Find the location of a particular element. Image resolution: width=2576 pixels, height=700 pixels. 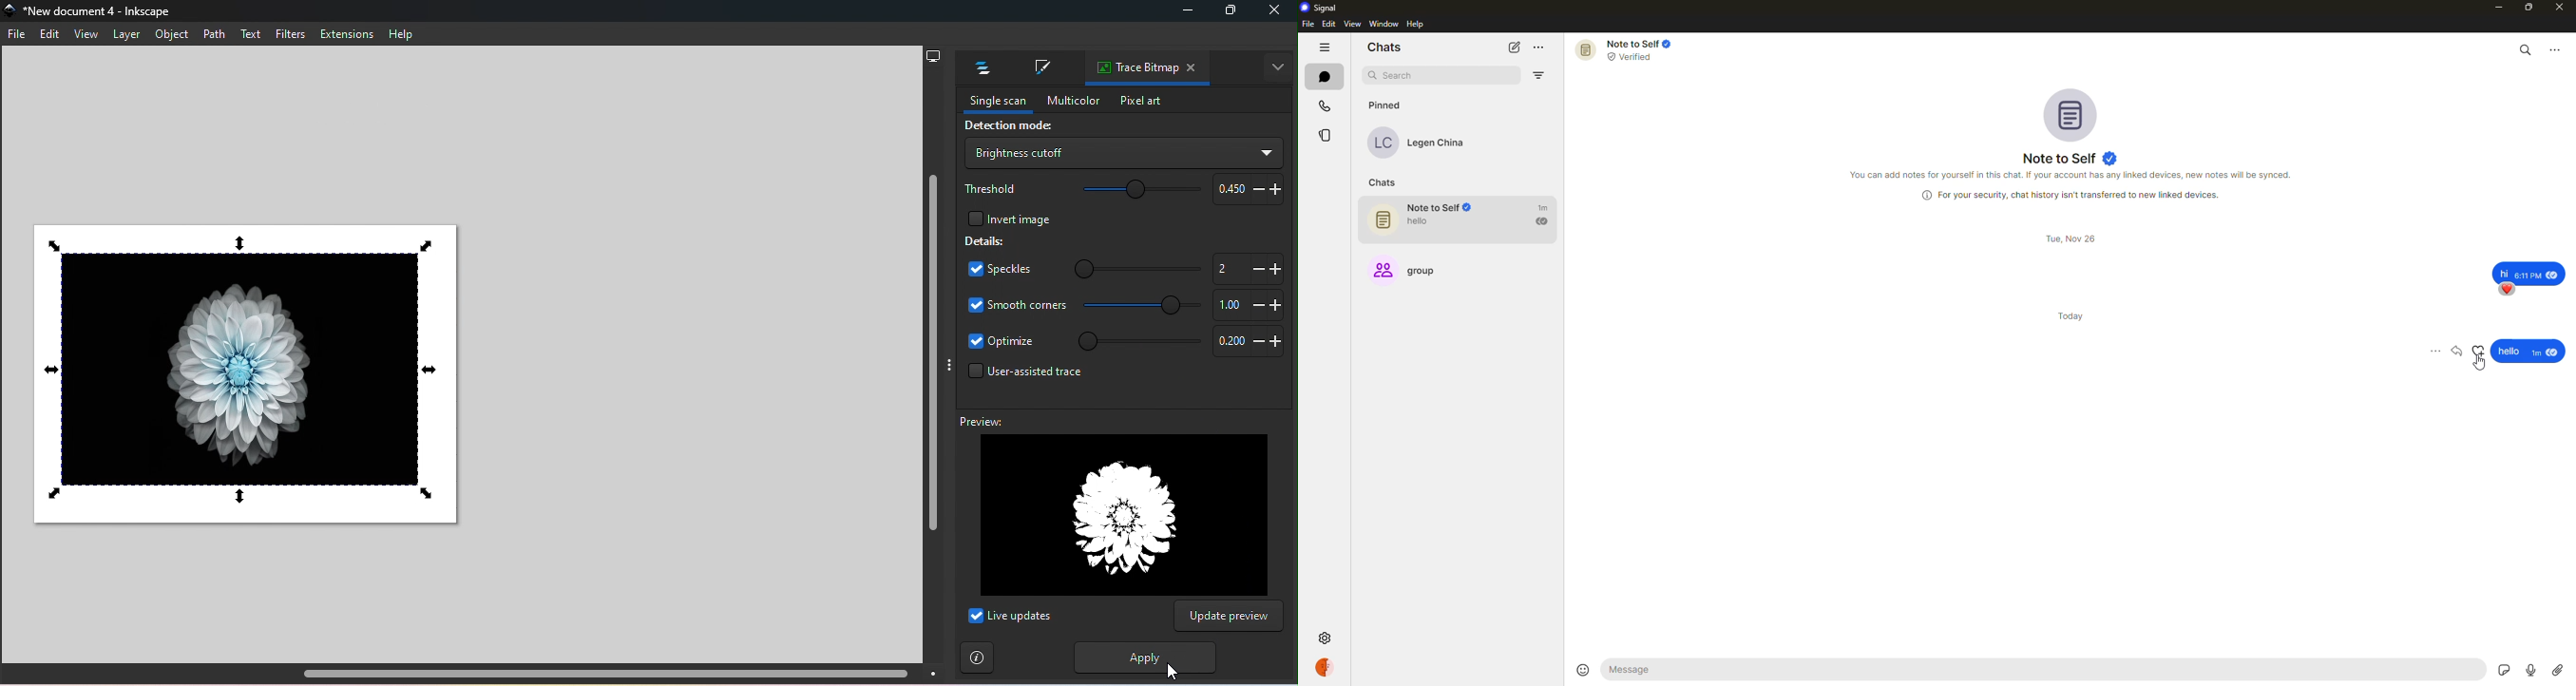

Increase or decrease smooth corners is located at coordinates (1246, 305).